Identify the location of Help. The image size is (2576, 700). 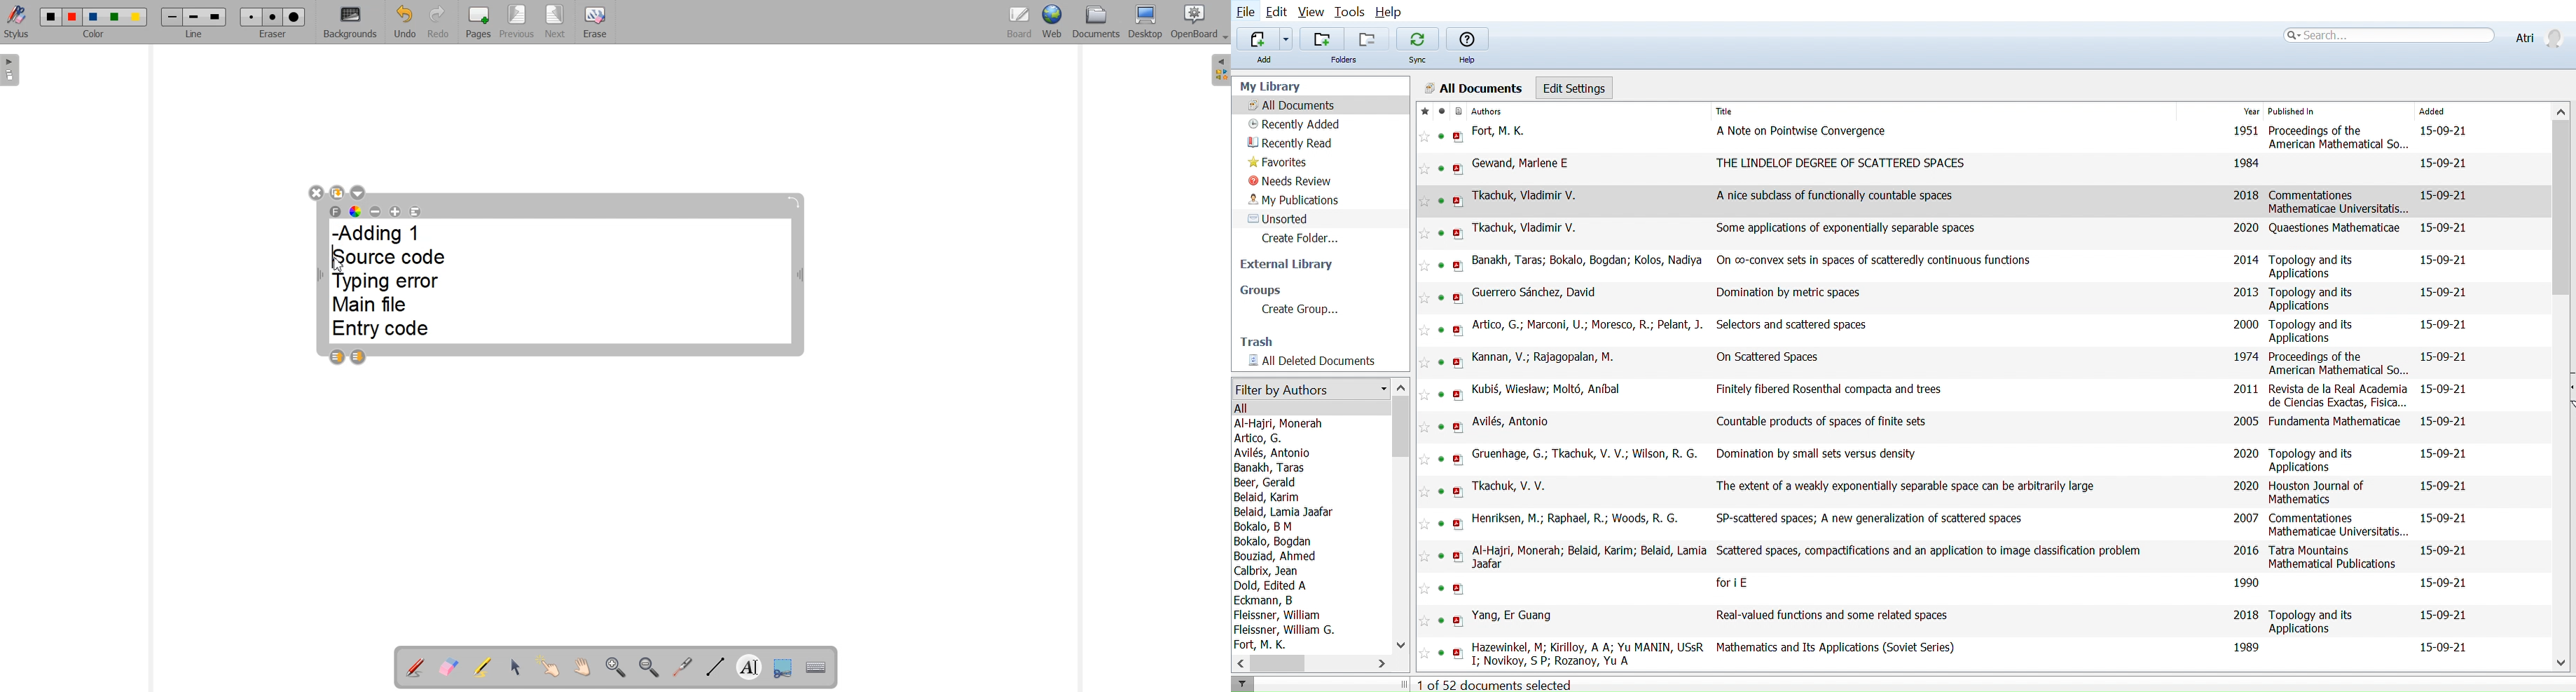
(1468, 60).